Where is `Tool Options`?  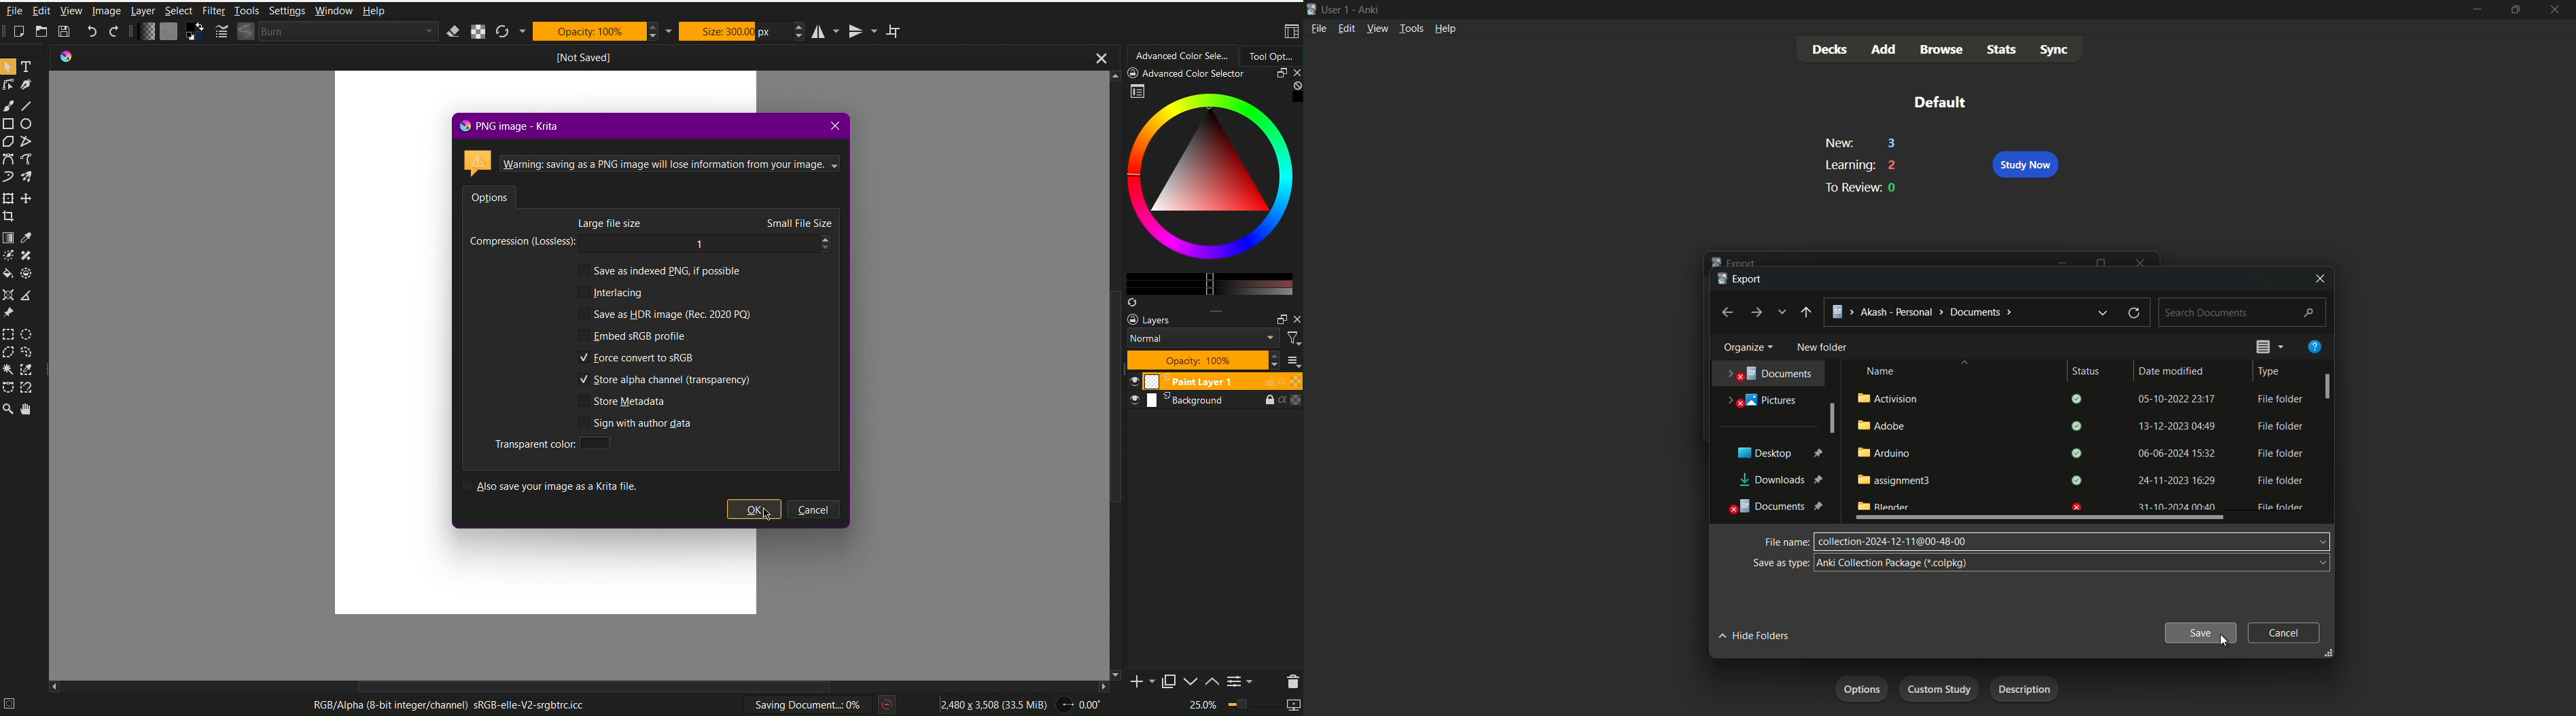
Tool Options is located at coordinates (1271, 56).